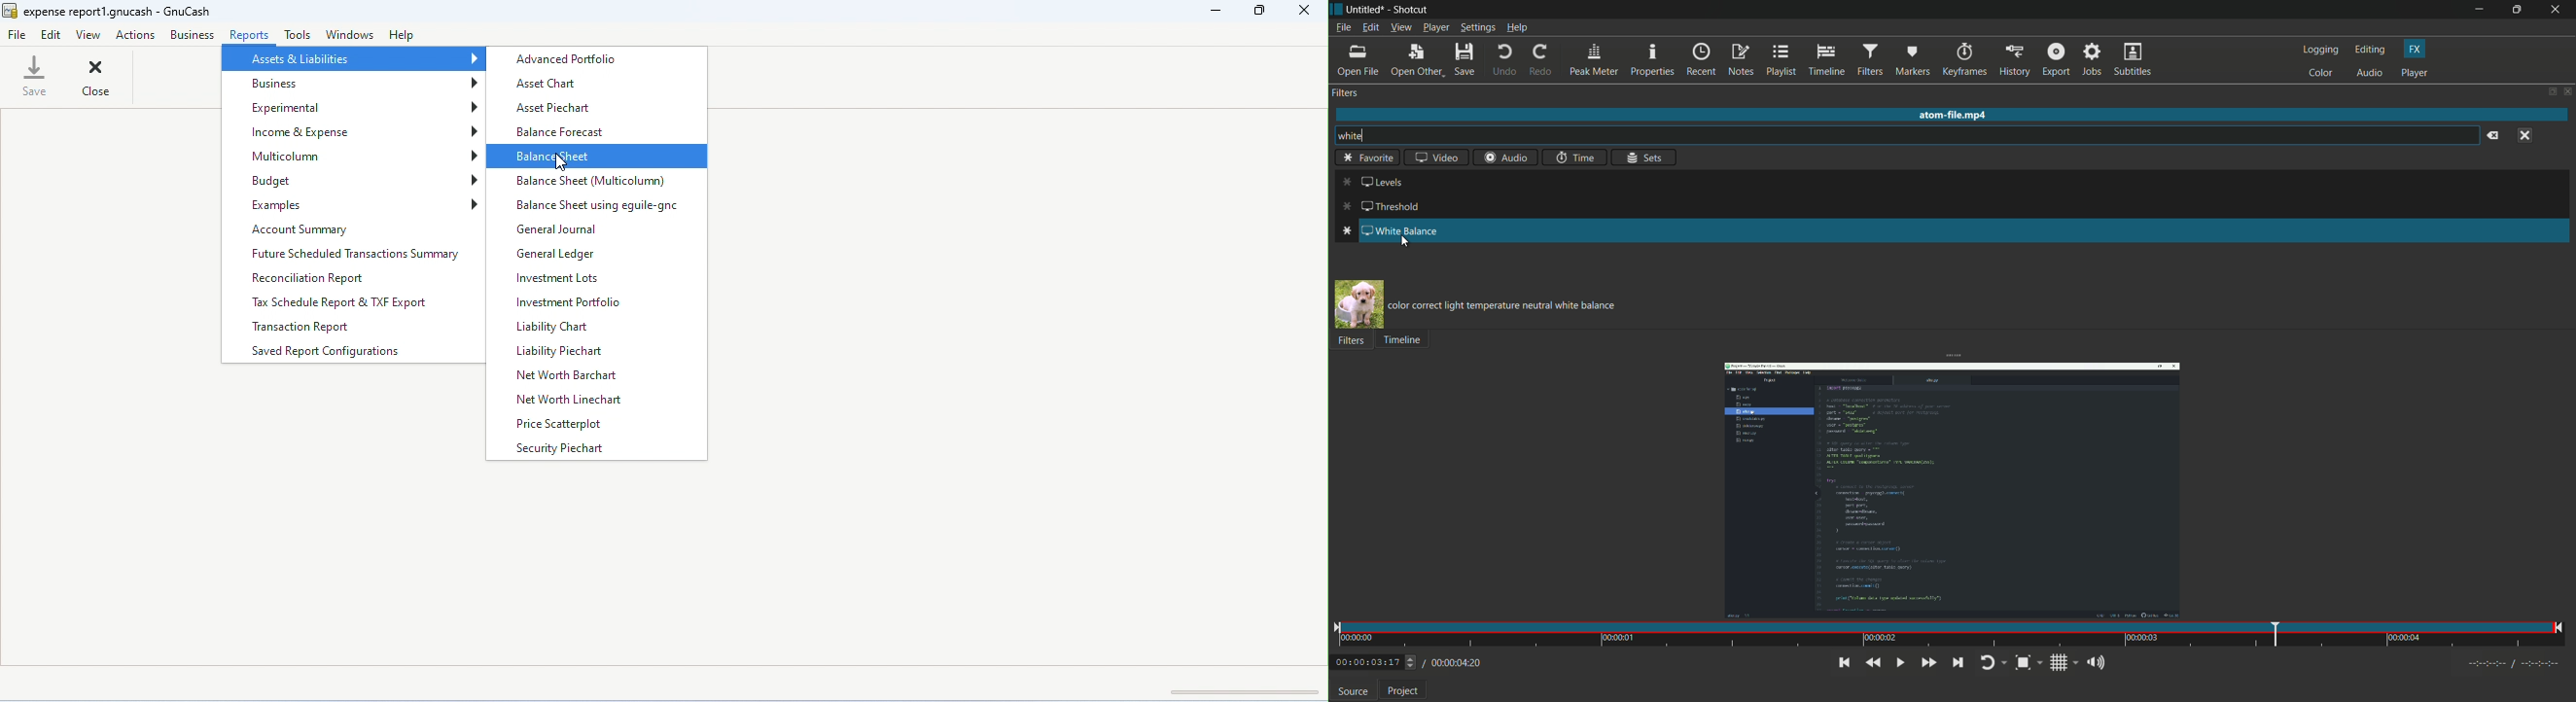 This screenshot has height=728, width=2576. Describe the element at coordinates (553, 328) in the screenshot. I see `liability chart` at that location.